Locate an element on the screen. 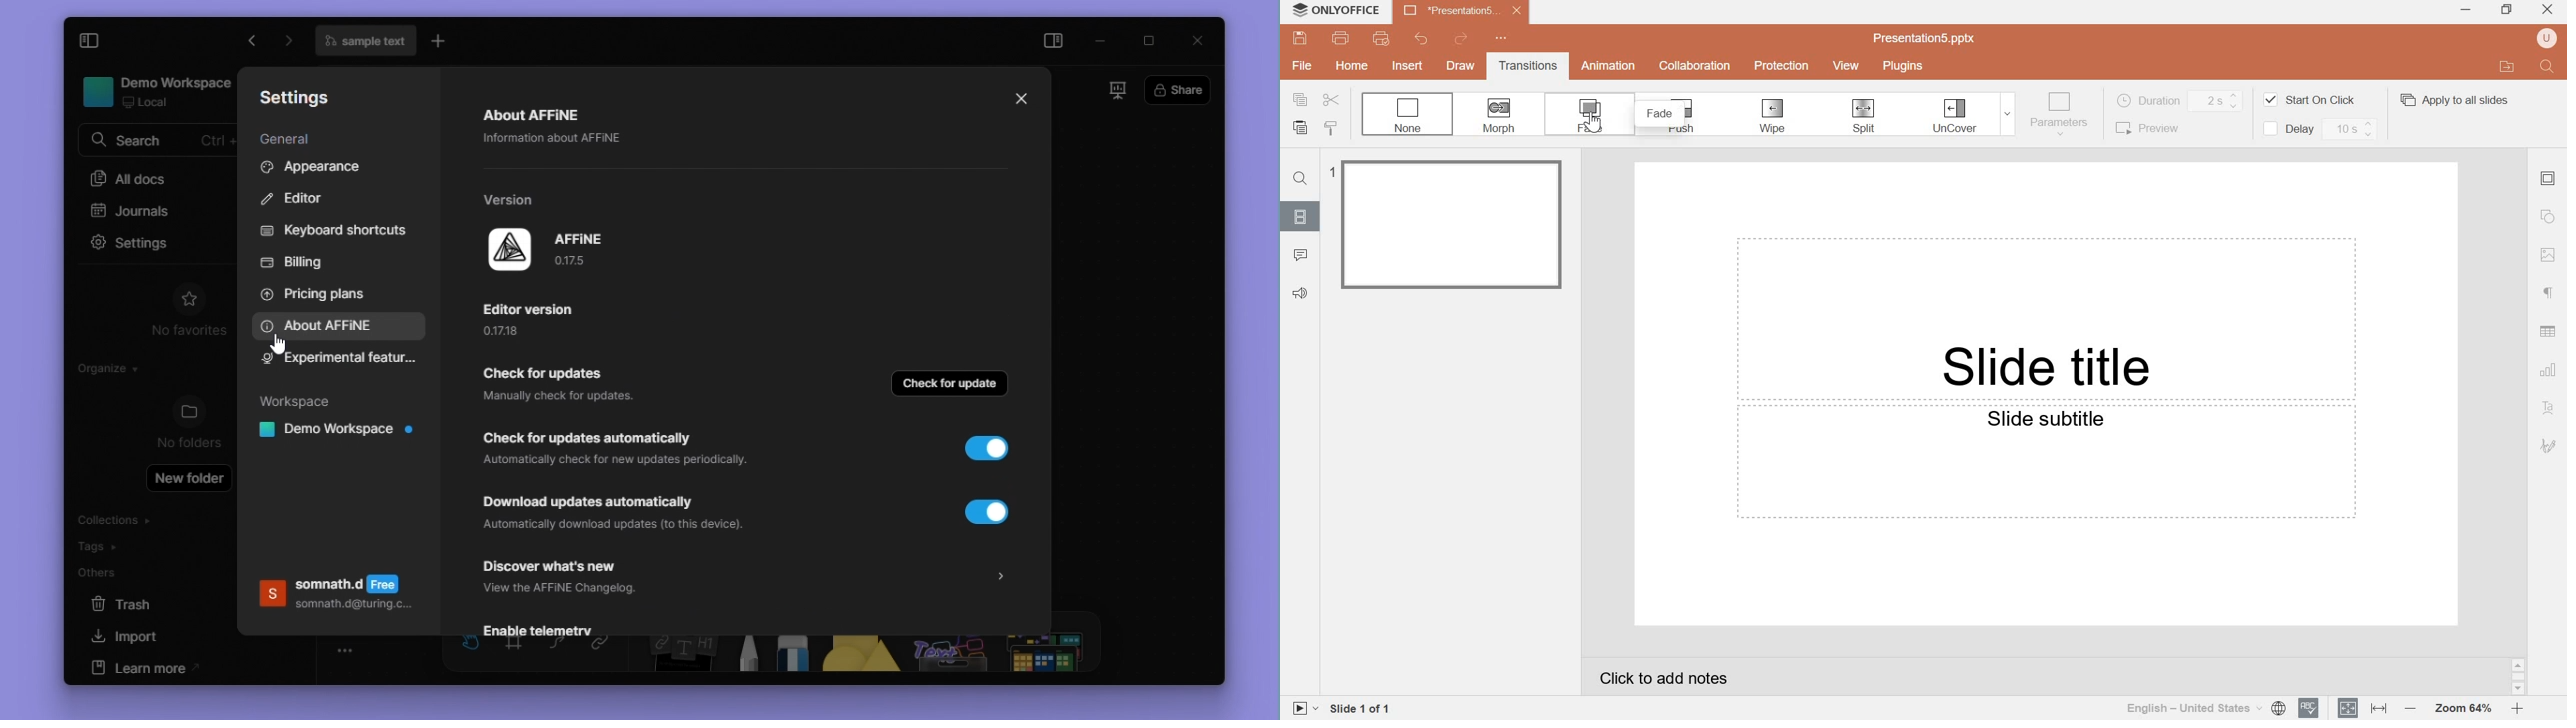 Image resolution: width=2576 pixels, height=728 pixels. close is located at coordinates (2548, 8).